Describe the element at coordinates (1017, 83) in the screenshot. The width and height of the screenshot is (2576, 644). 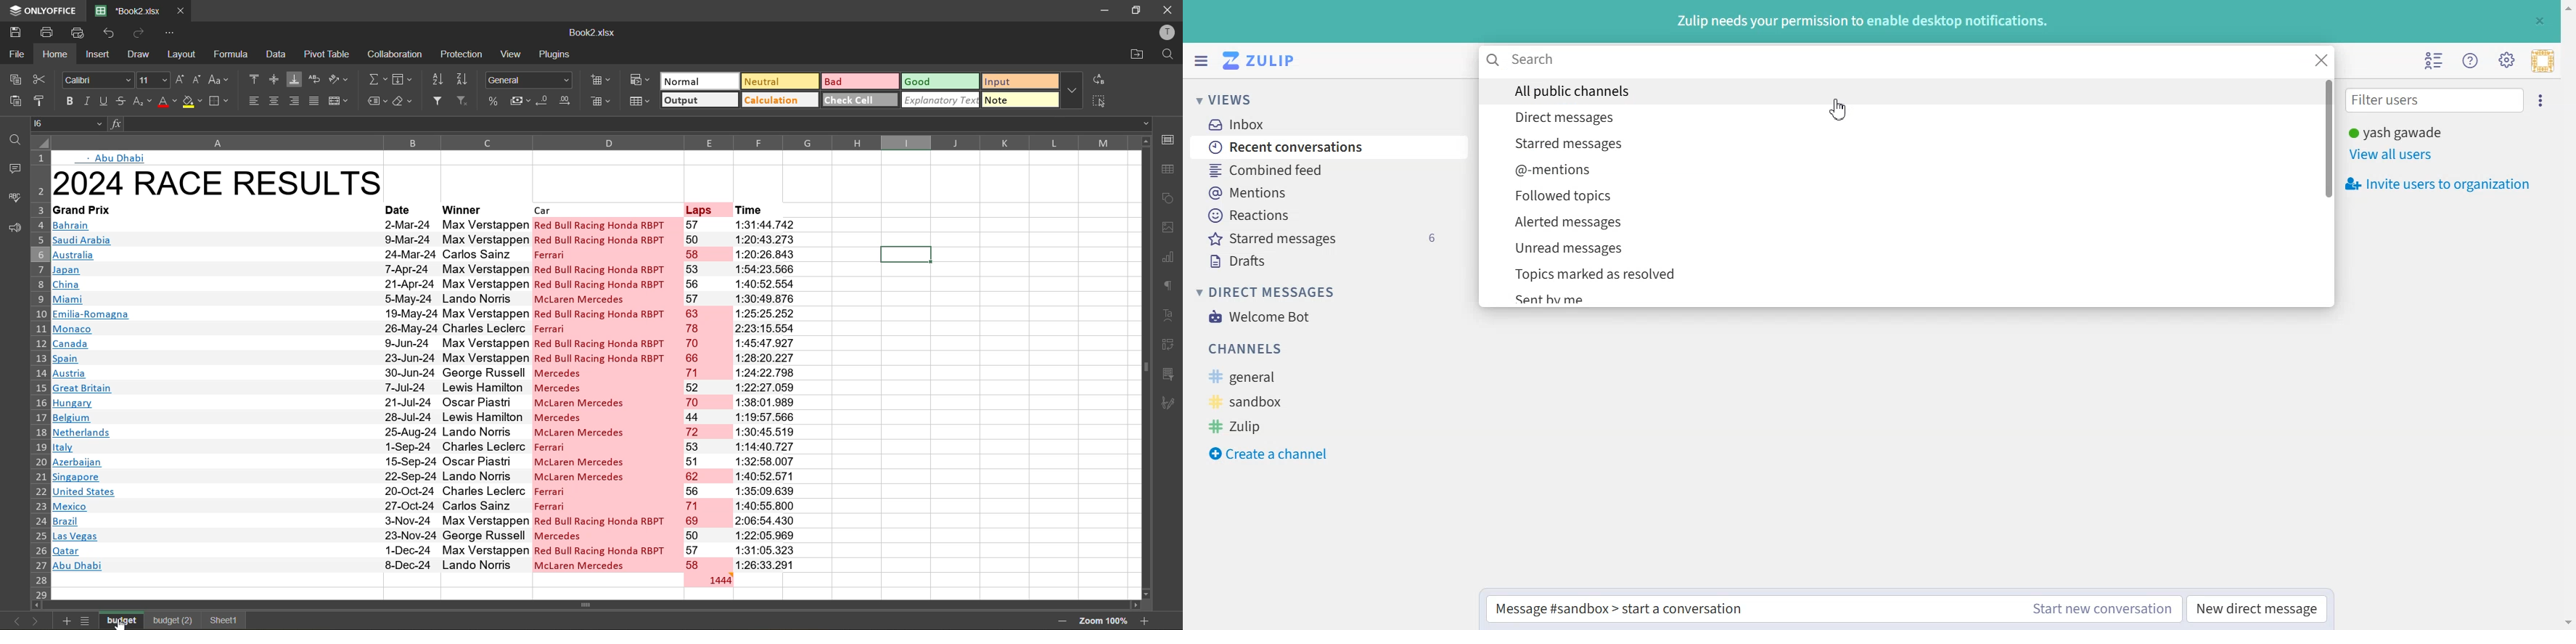
I see `input` at that location.